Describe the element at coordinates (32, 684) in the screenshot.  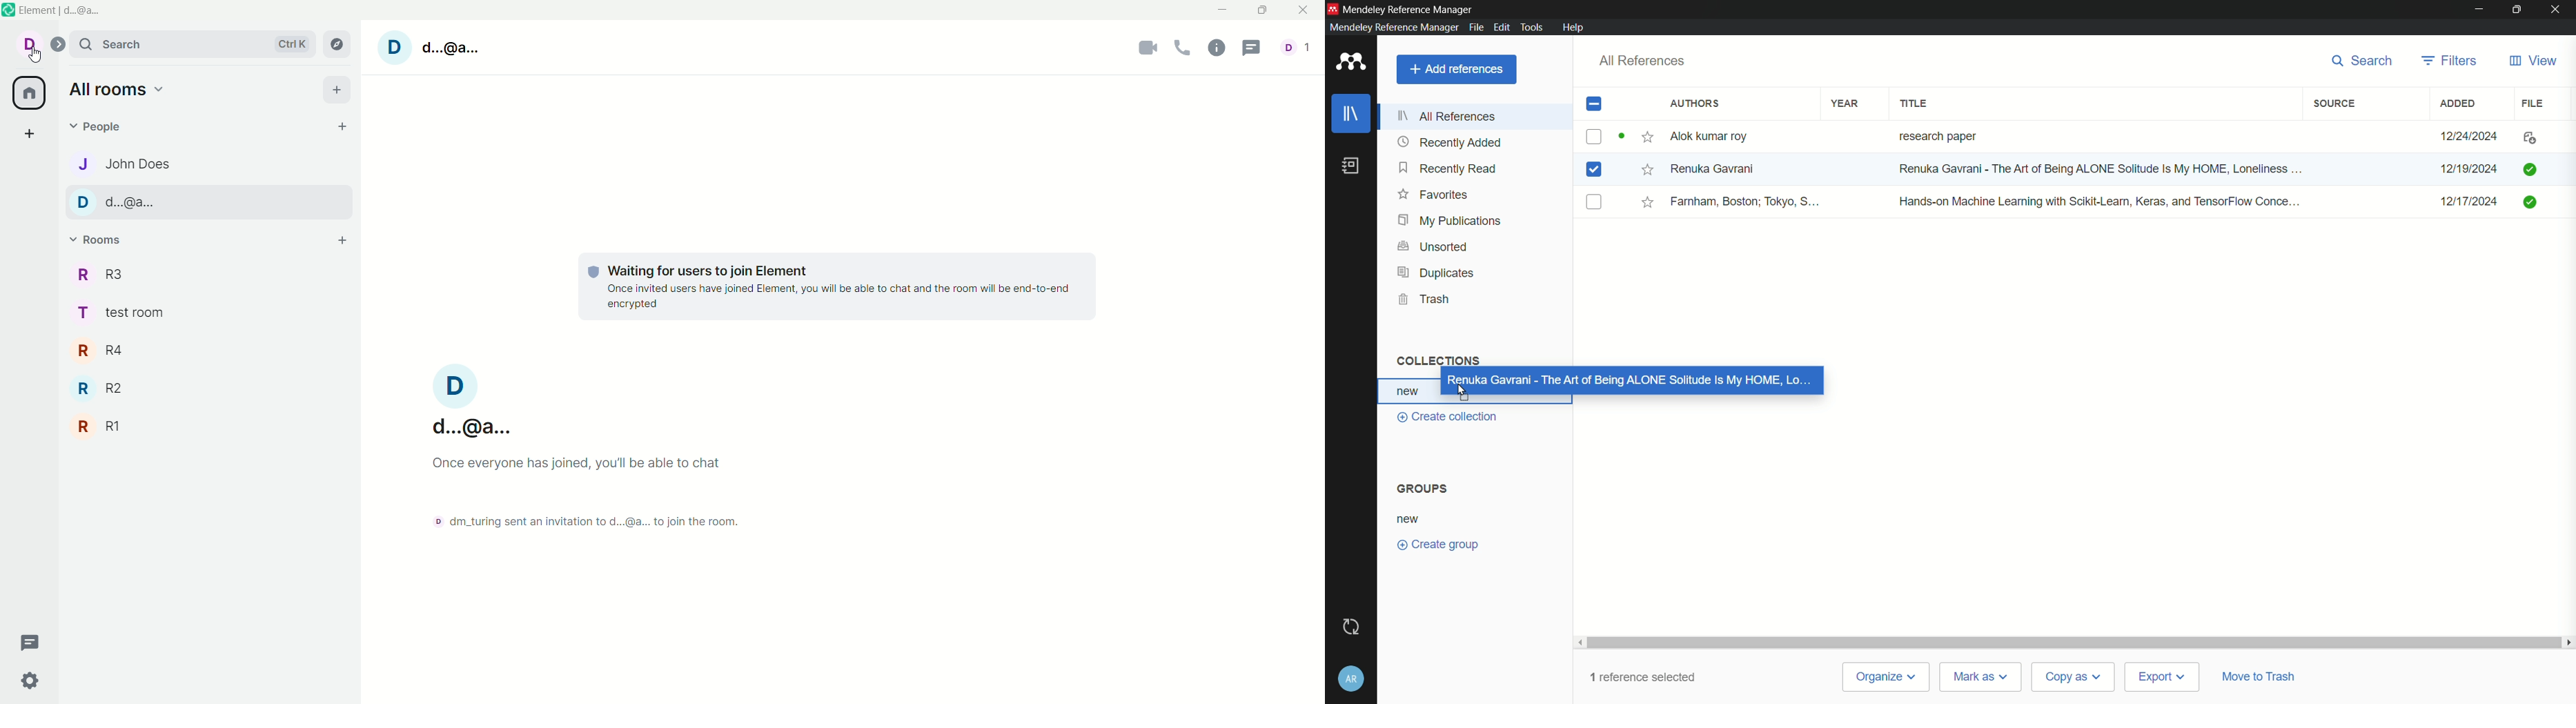
I see `quick settings` at that location.